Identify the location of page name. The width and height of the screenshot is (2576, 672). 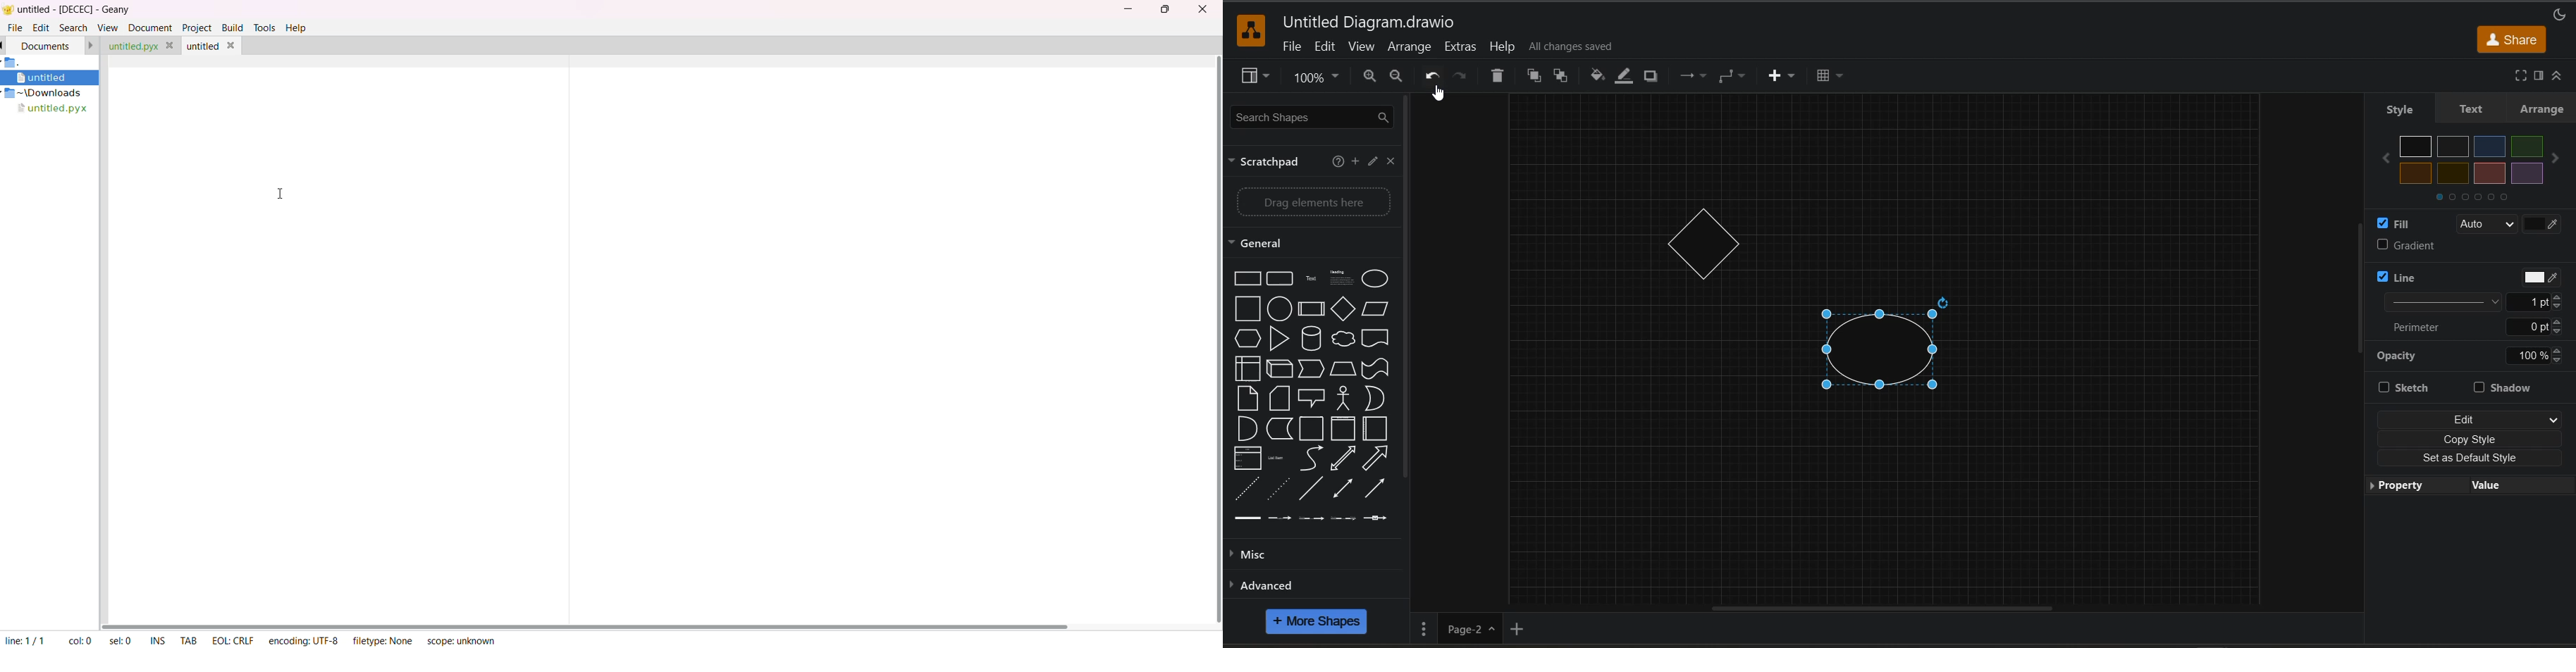
(1471, 628).